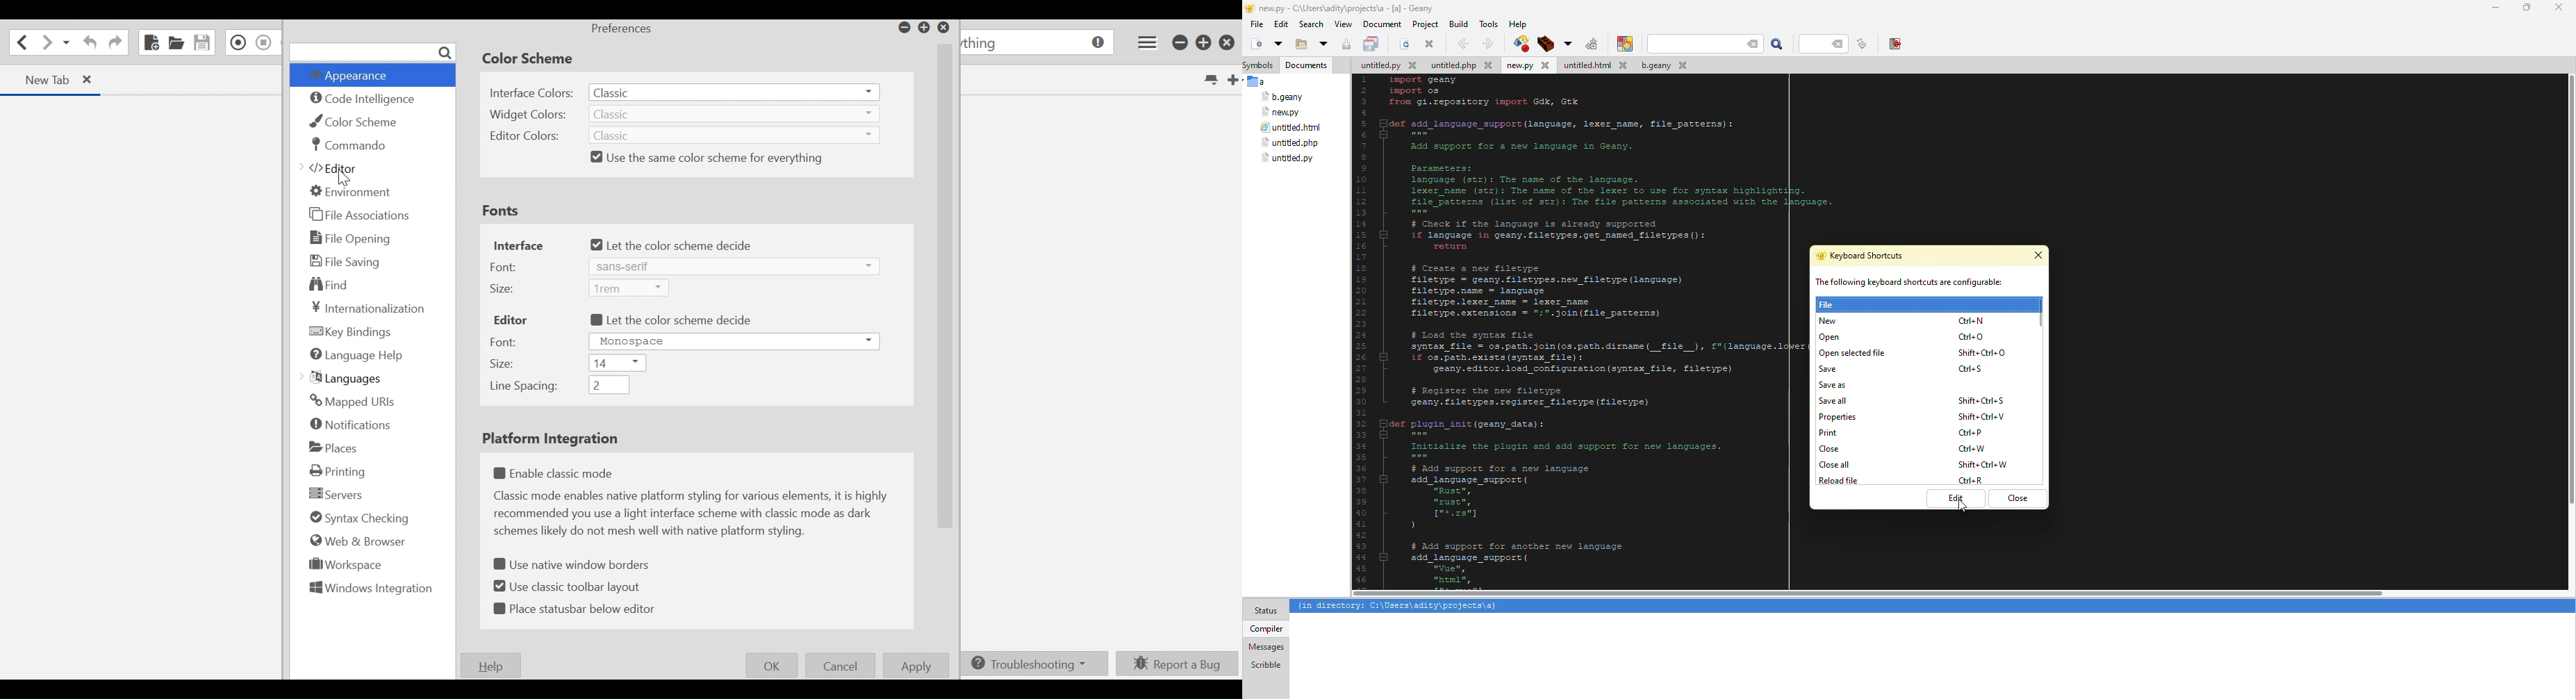  I want to click on Syntax checking, so click(357, 518).